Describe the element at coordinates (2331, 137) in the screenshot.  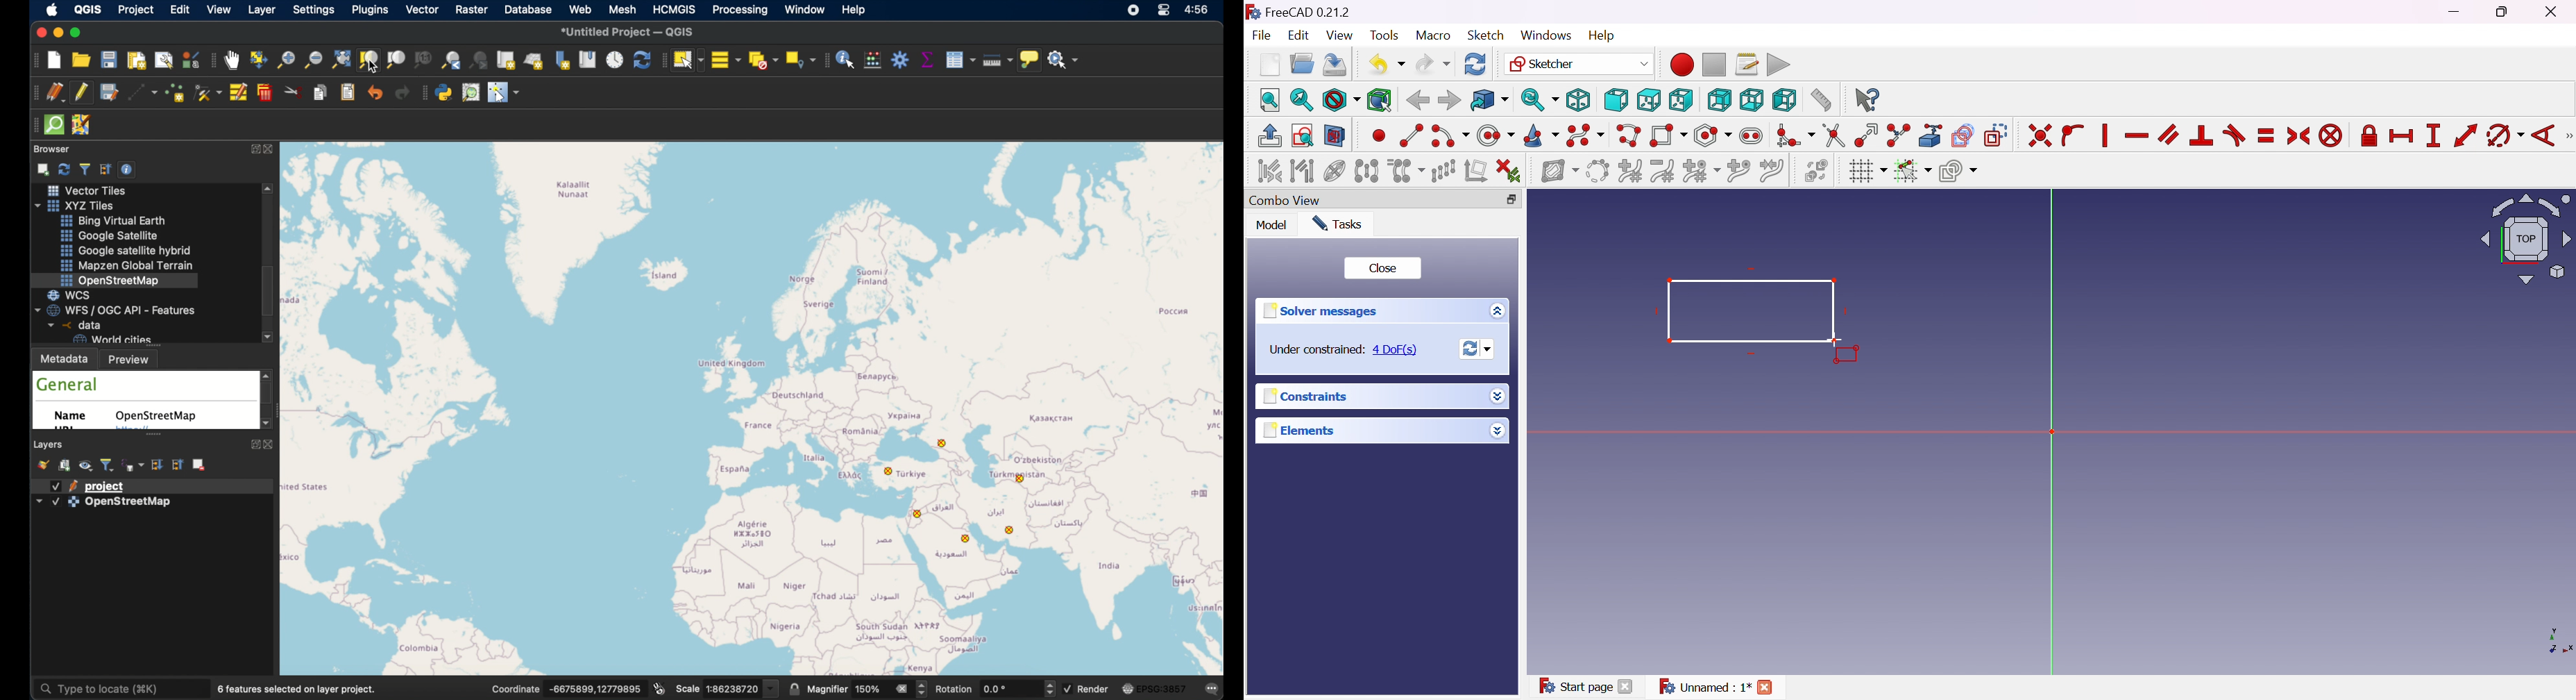
I see `Constrain block` at that location.